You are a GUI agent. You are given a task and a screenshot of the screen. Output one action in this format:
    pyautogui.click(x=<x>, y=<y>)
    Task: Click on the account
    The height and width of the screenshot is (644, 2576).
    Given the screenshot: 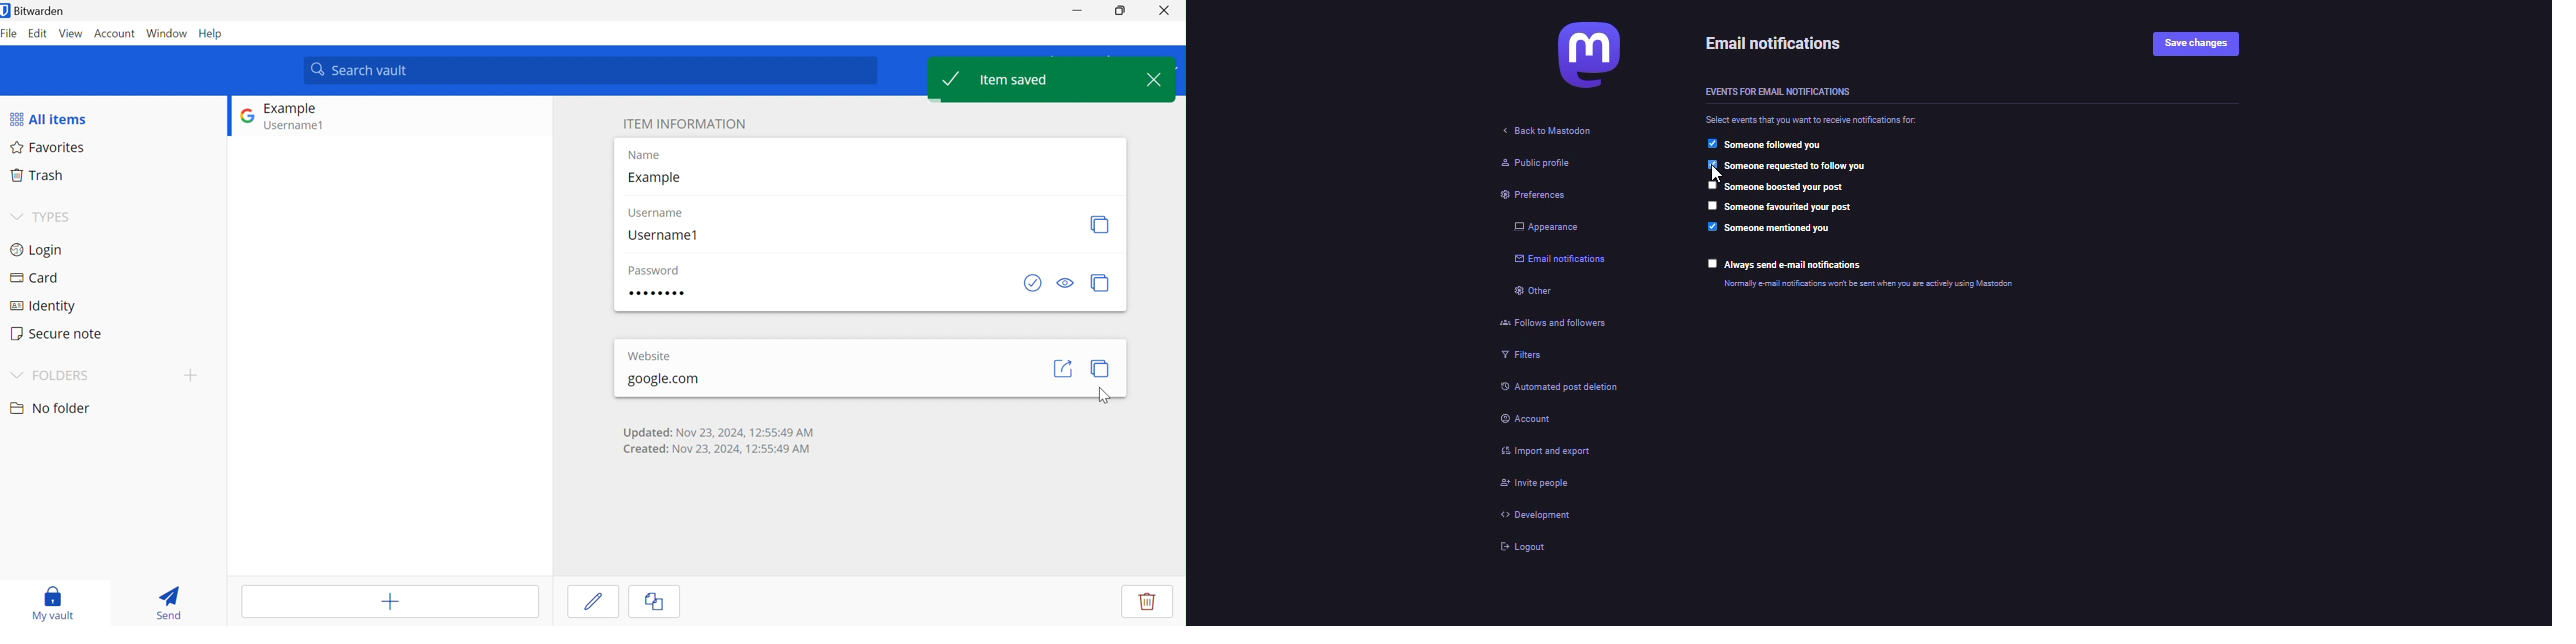 What is the action you would take?
    pyautogui.click(x=1525, y=420)
    